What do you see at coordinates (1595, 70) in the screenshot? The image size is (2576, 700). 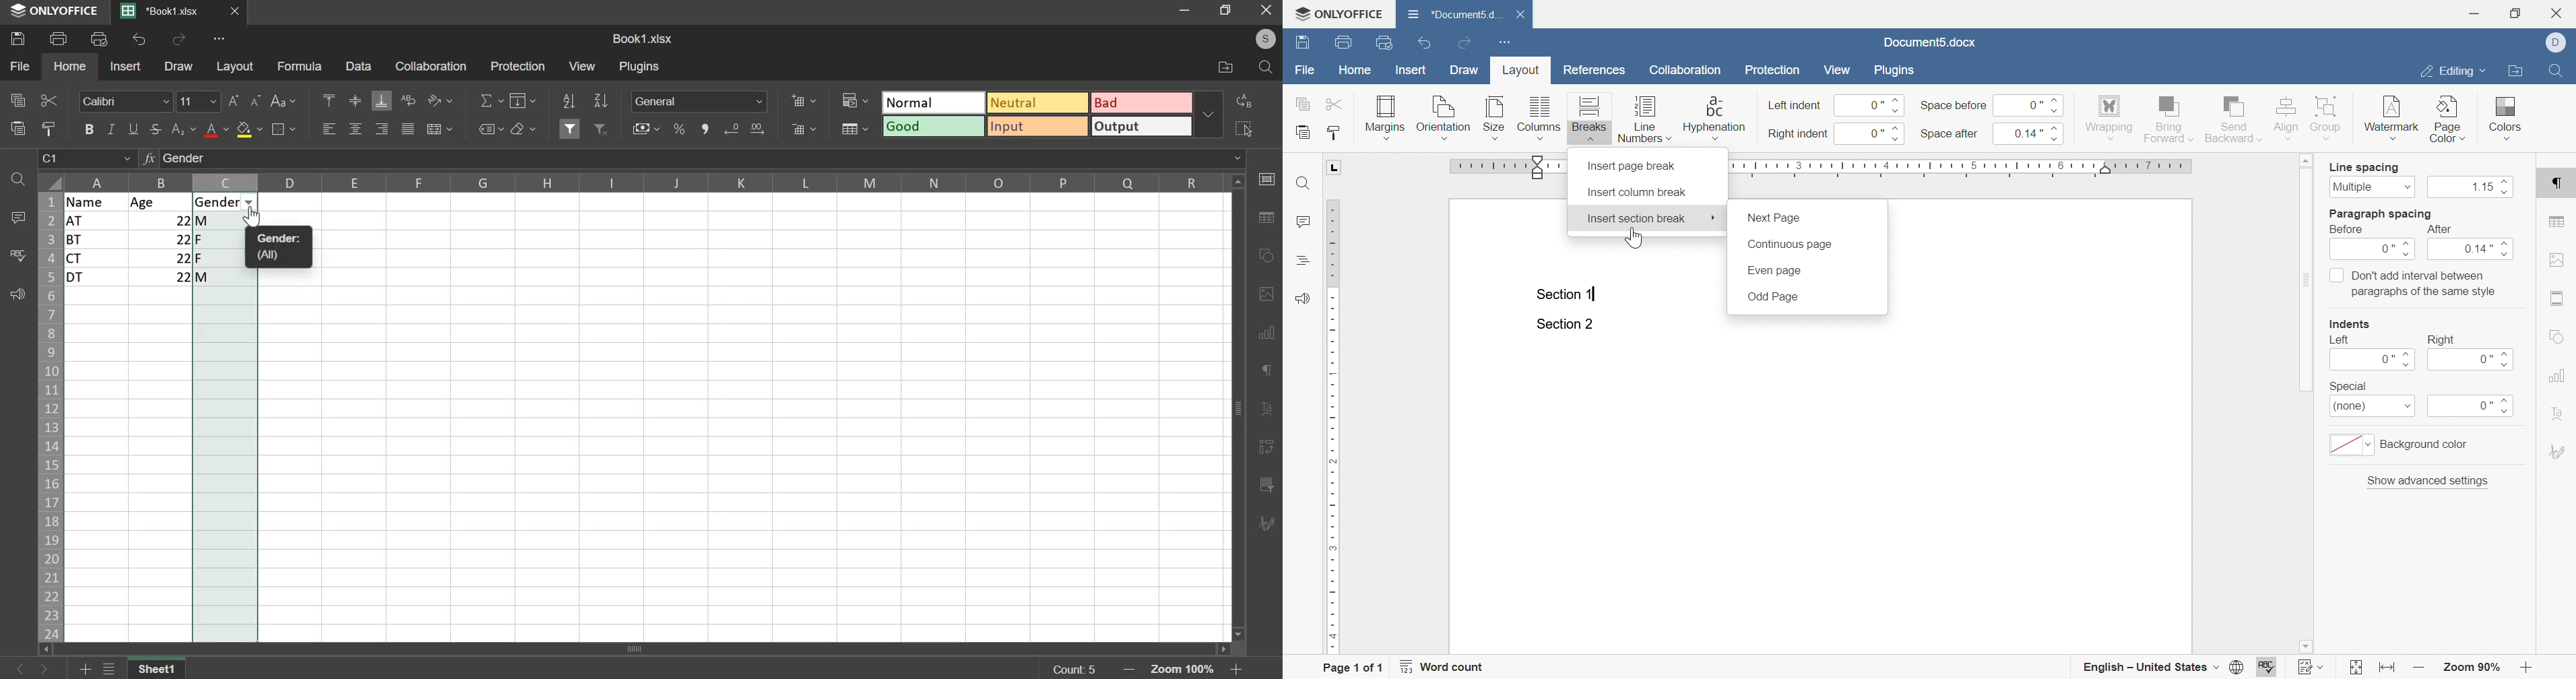 I see `references` at bounding box center [1595, 70].